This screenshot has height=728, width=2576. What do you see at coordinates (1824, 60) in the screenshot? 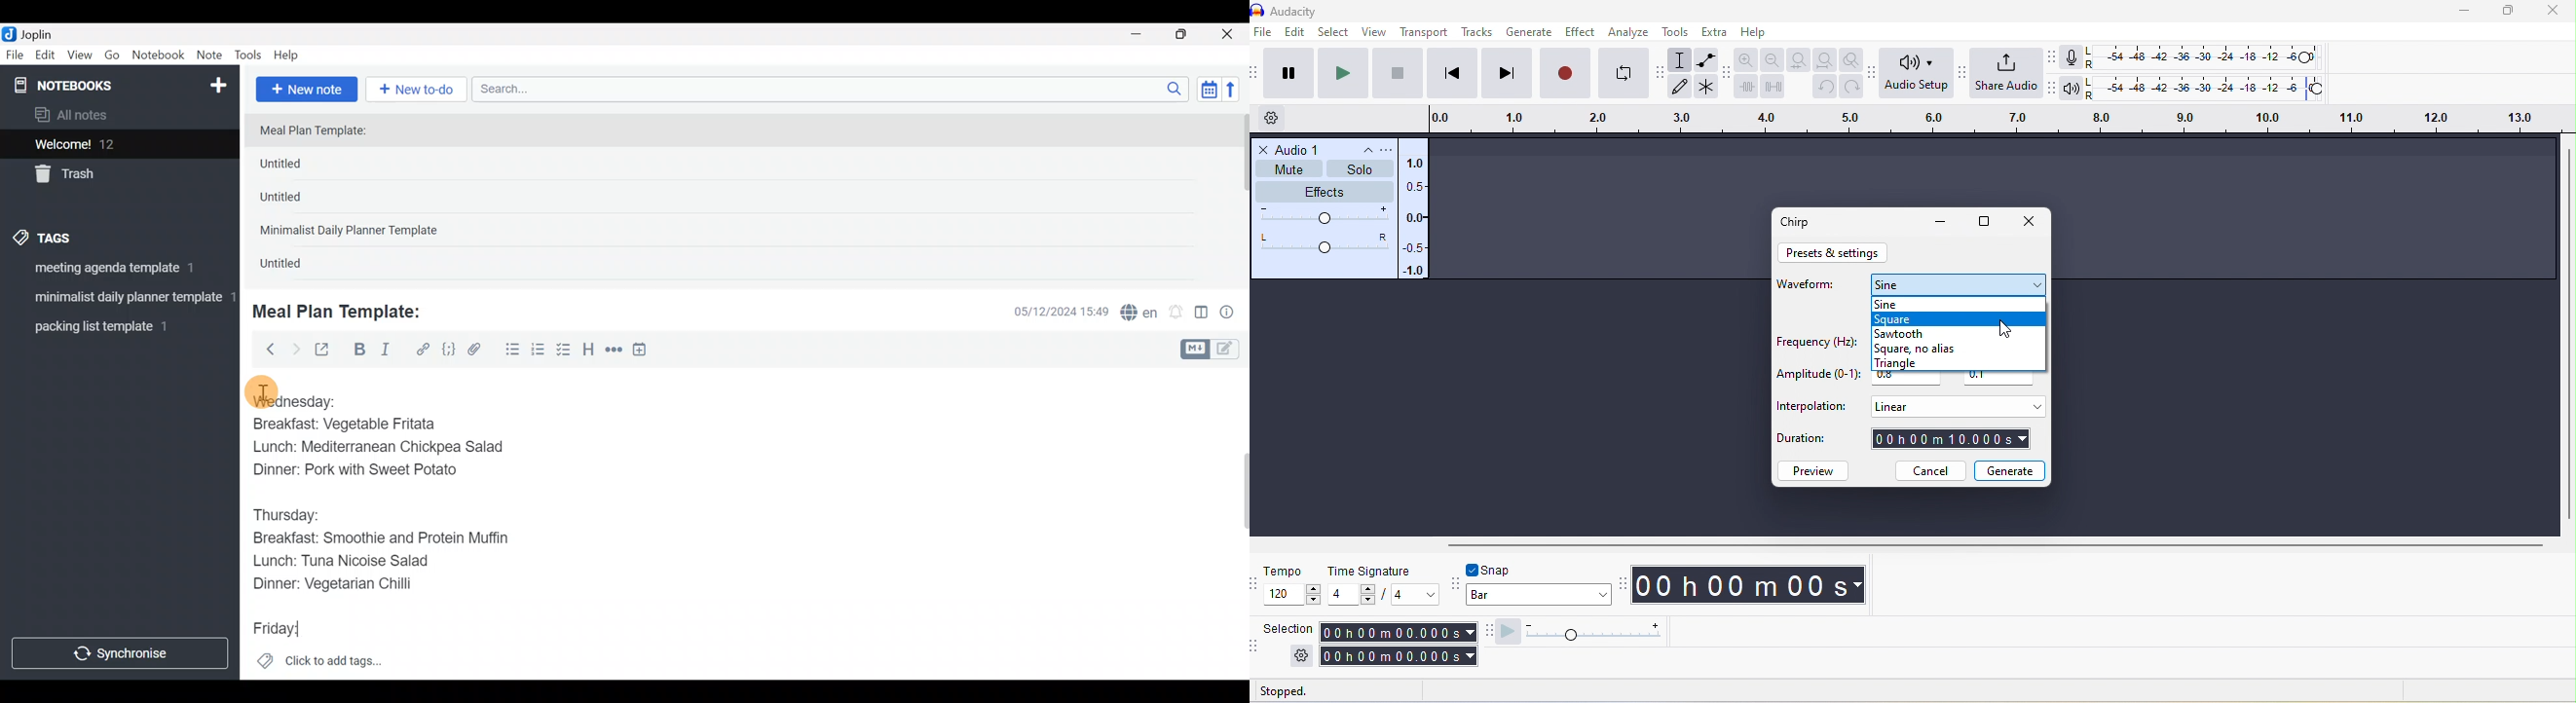
I see `fit project to width` at bounding box center [1824, 60].